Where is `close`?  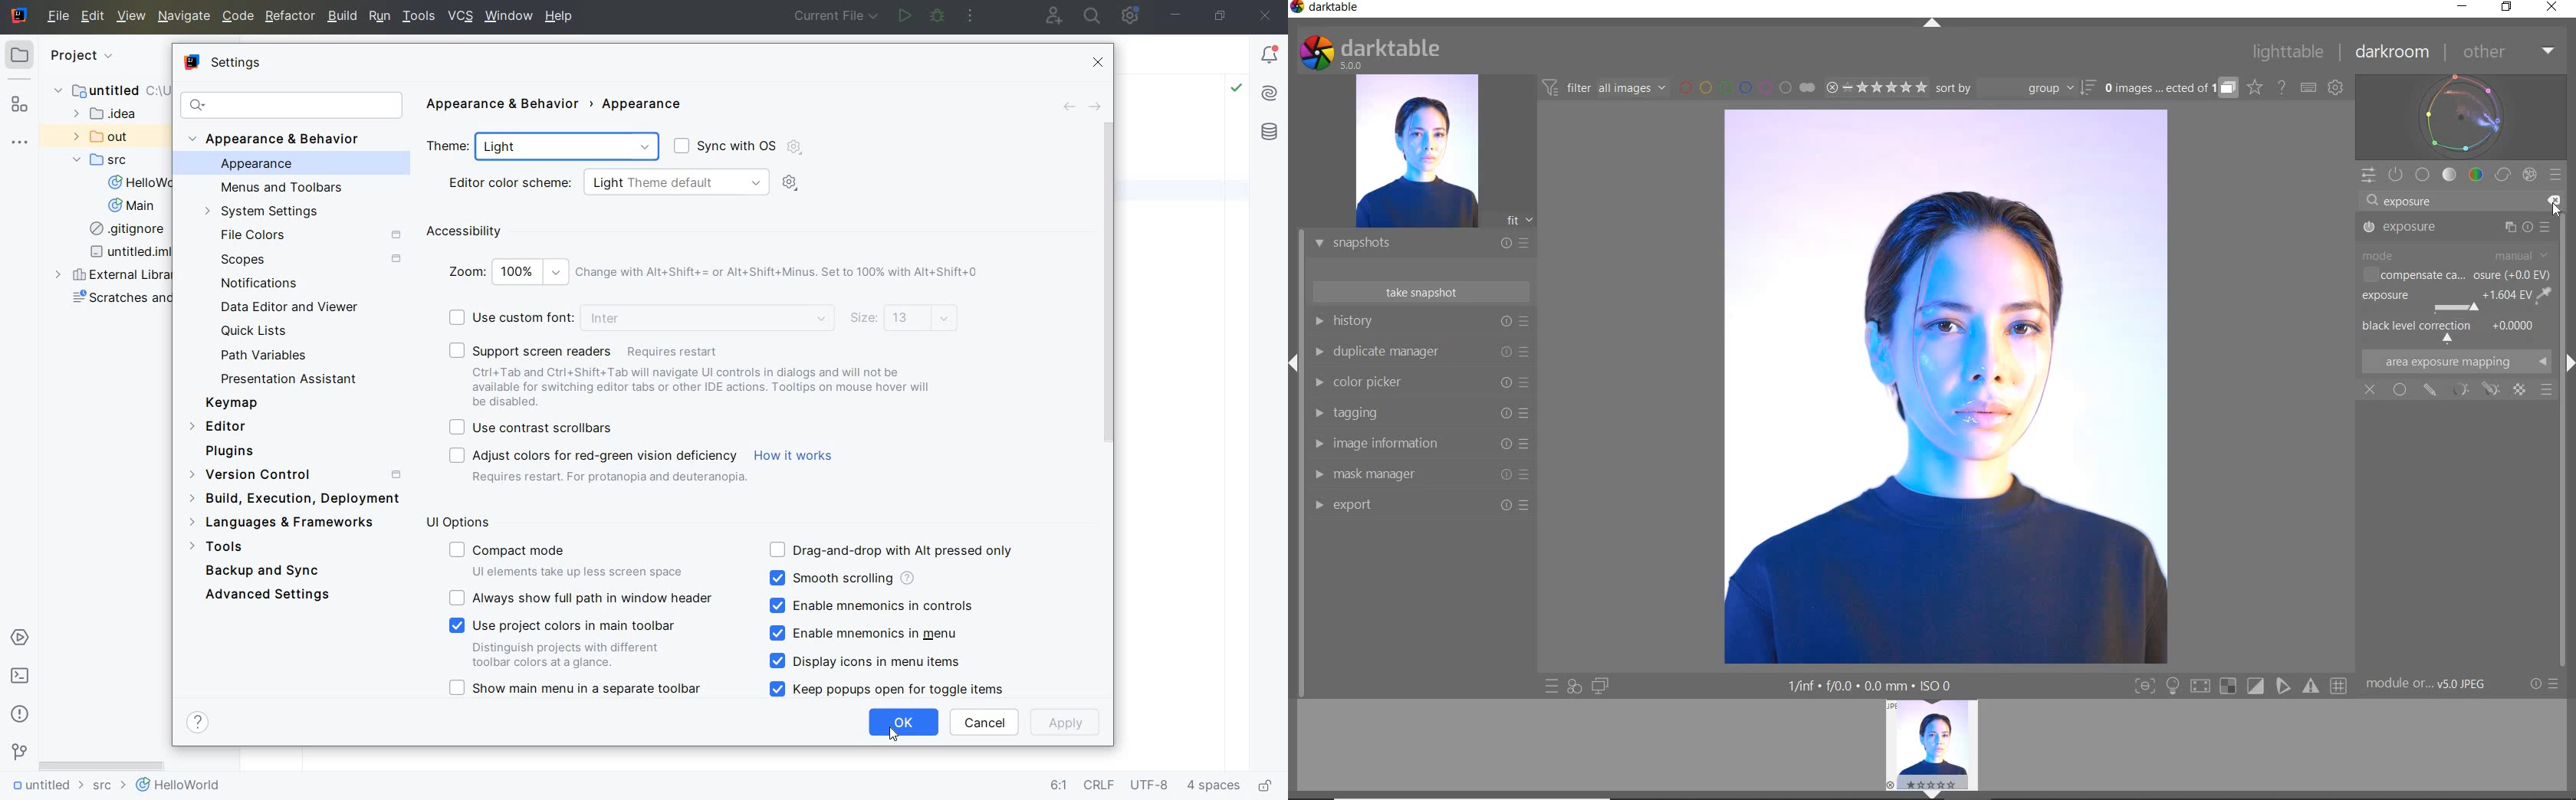 close is located at coordinates (1267, 17).